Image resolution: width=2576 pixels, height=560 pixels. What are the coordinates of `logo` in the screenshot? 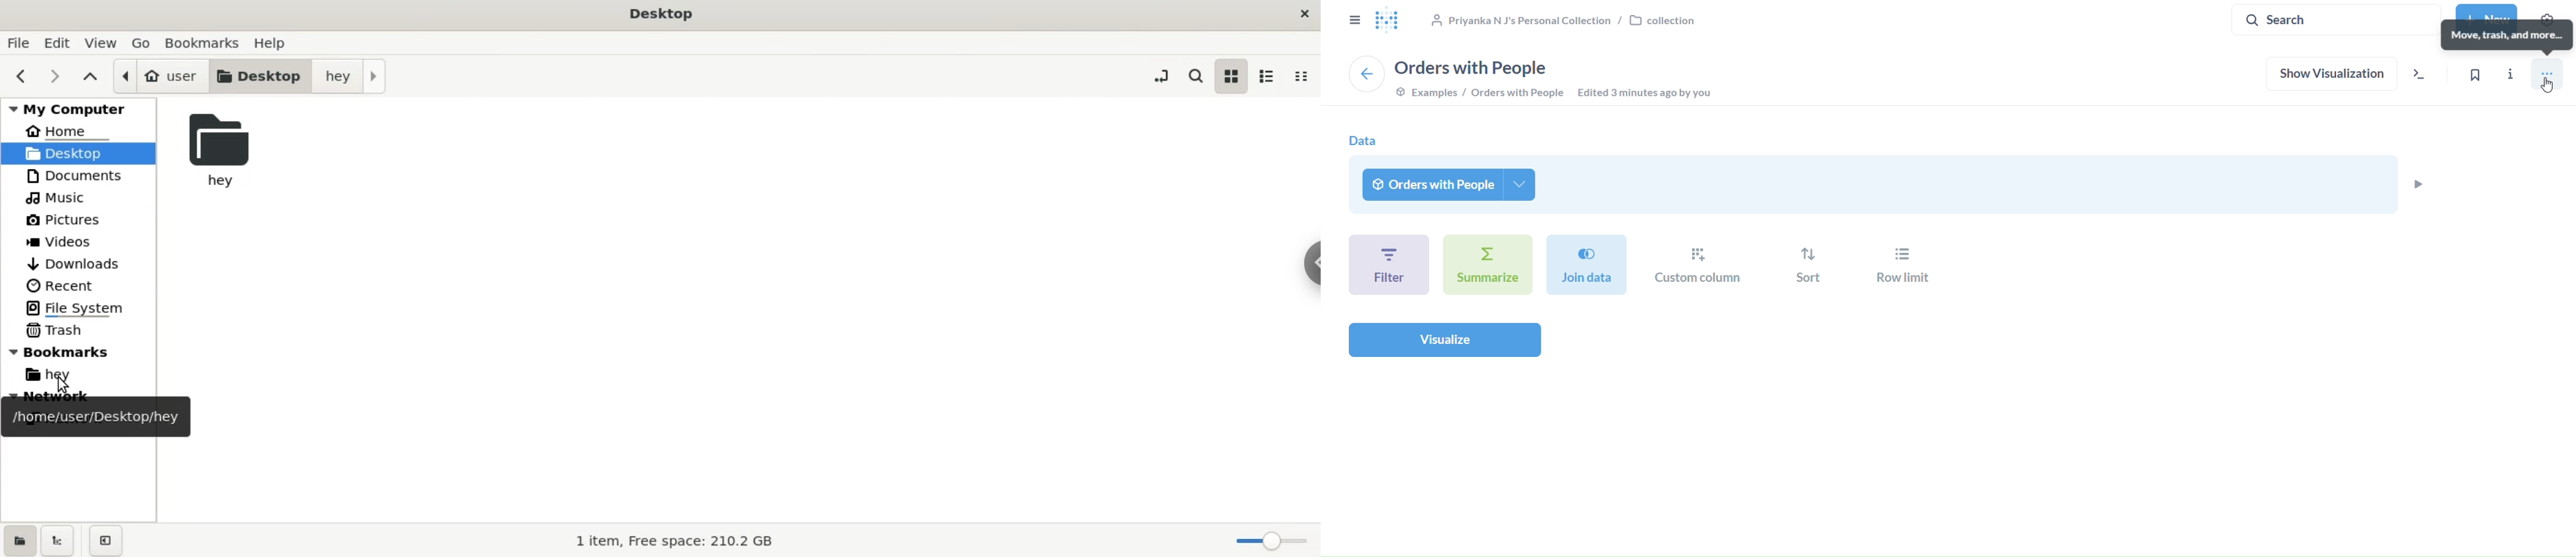 It's located at (1392, 22).